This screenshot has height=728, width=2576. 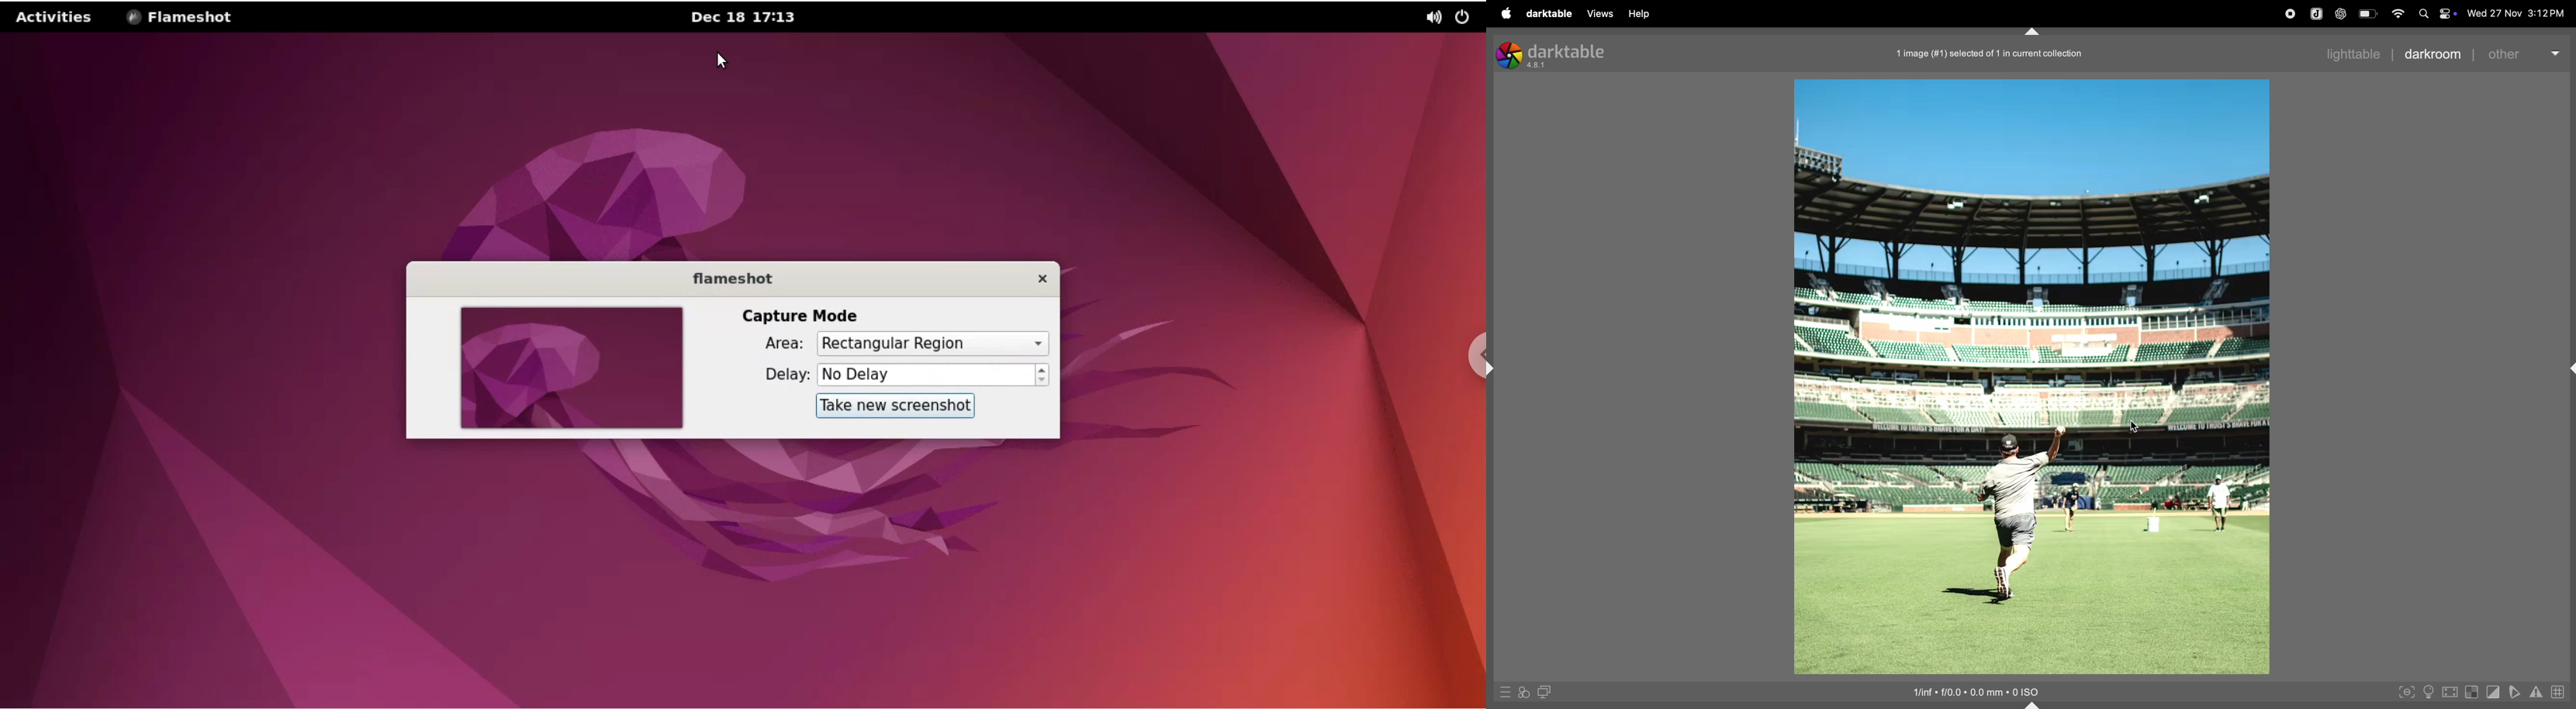 What do you see at coordinates (2398, 13) in the screenshot?
I see `wifi` at bounding box center [2398, 13].